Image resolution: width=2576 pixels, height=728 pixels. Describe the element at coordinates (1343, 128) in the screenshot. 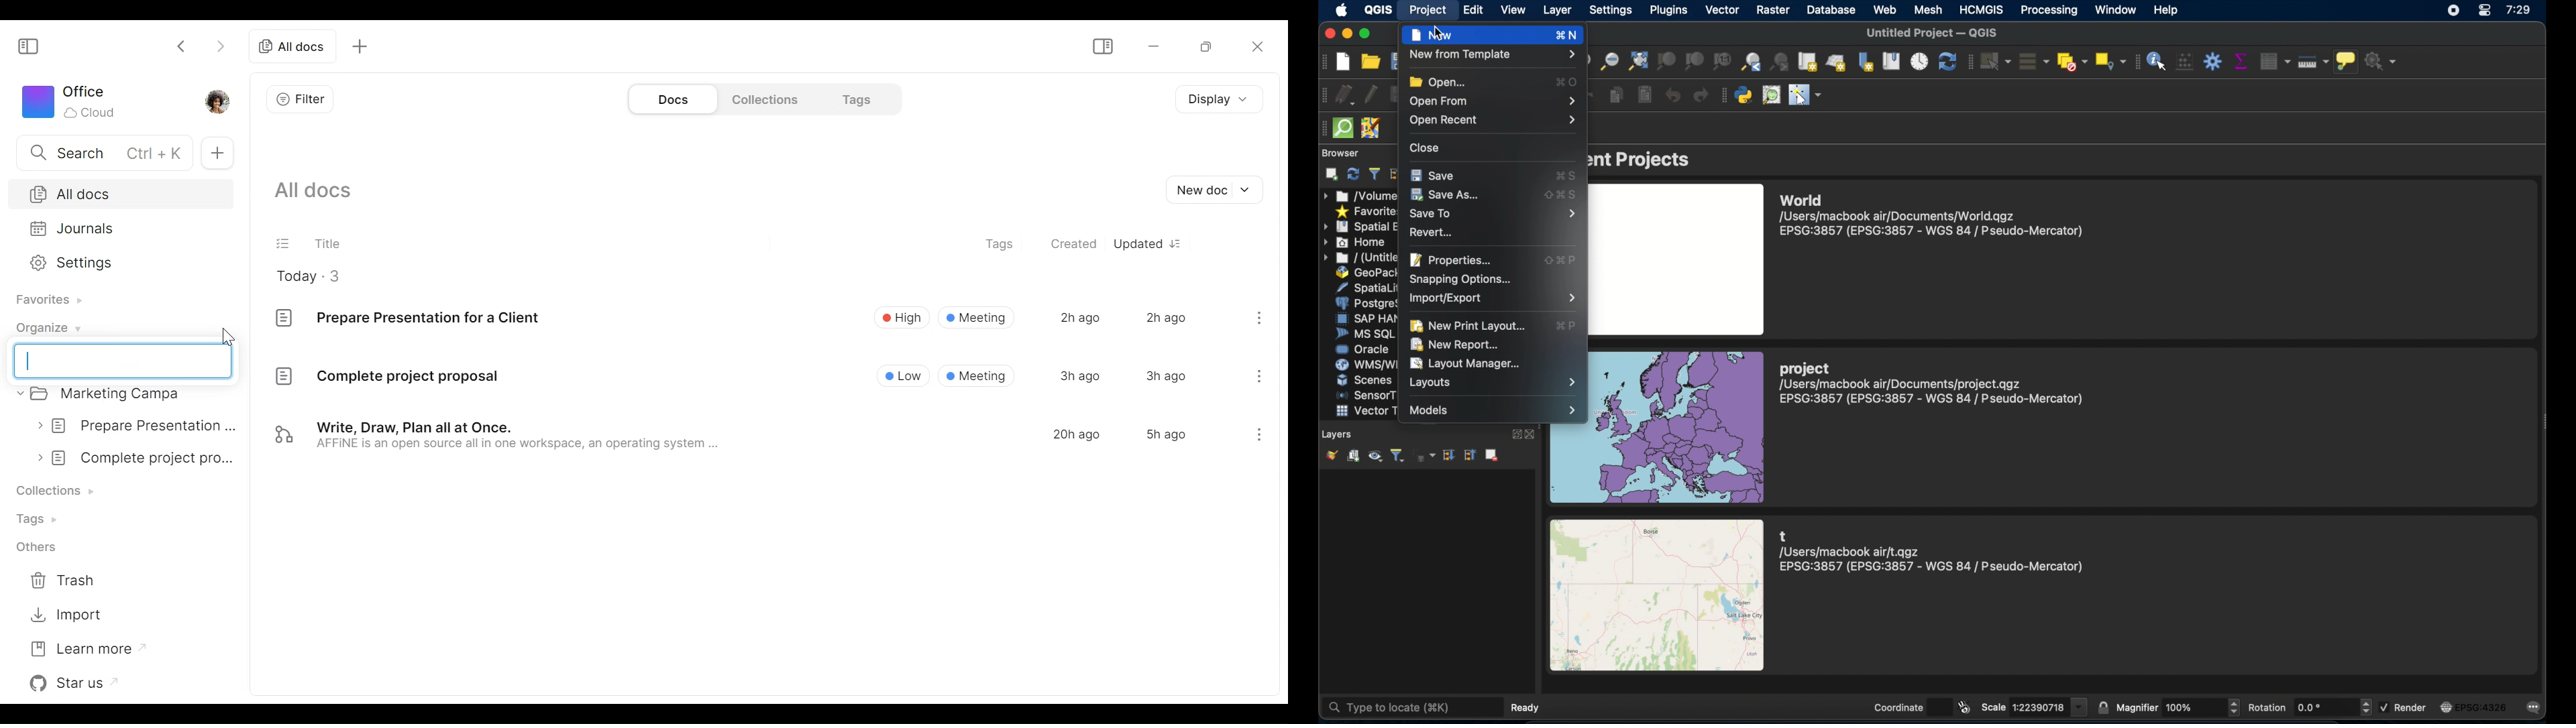

I see `quick som` at that location.